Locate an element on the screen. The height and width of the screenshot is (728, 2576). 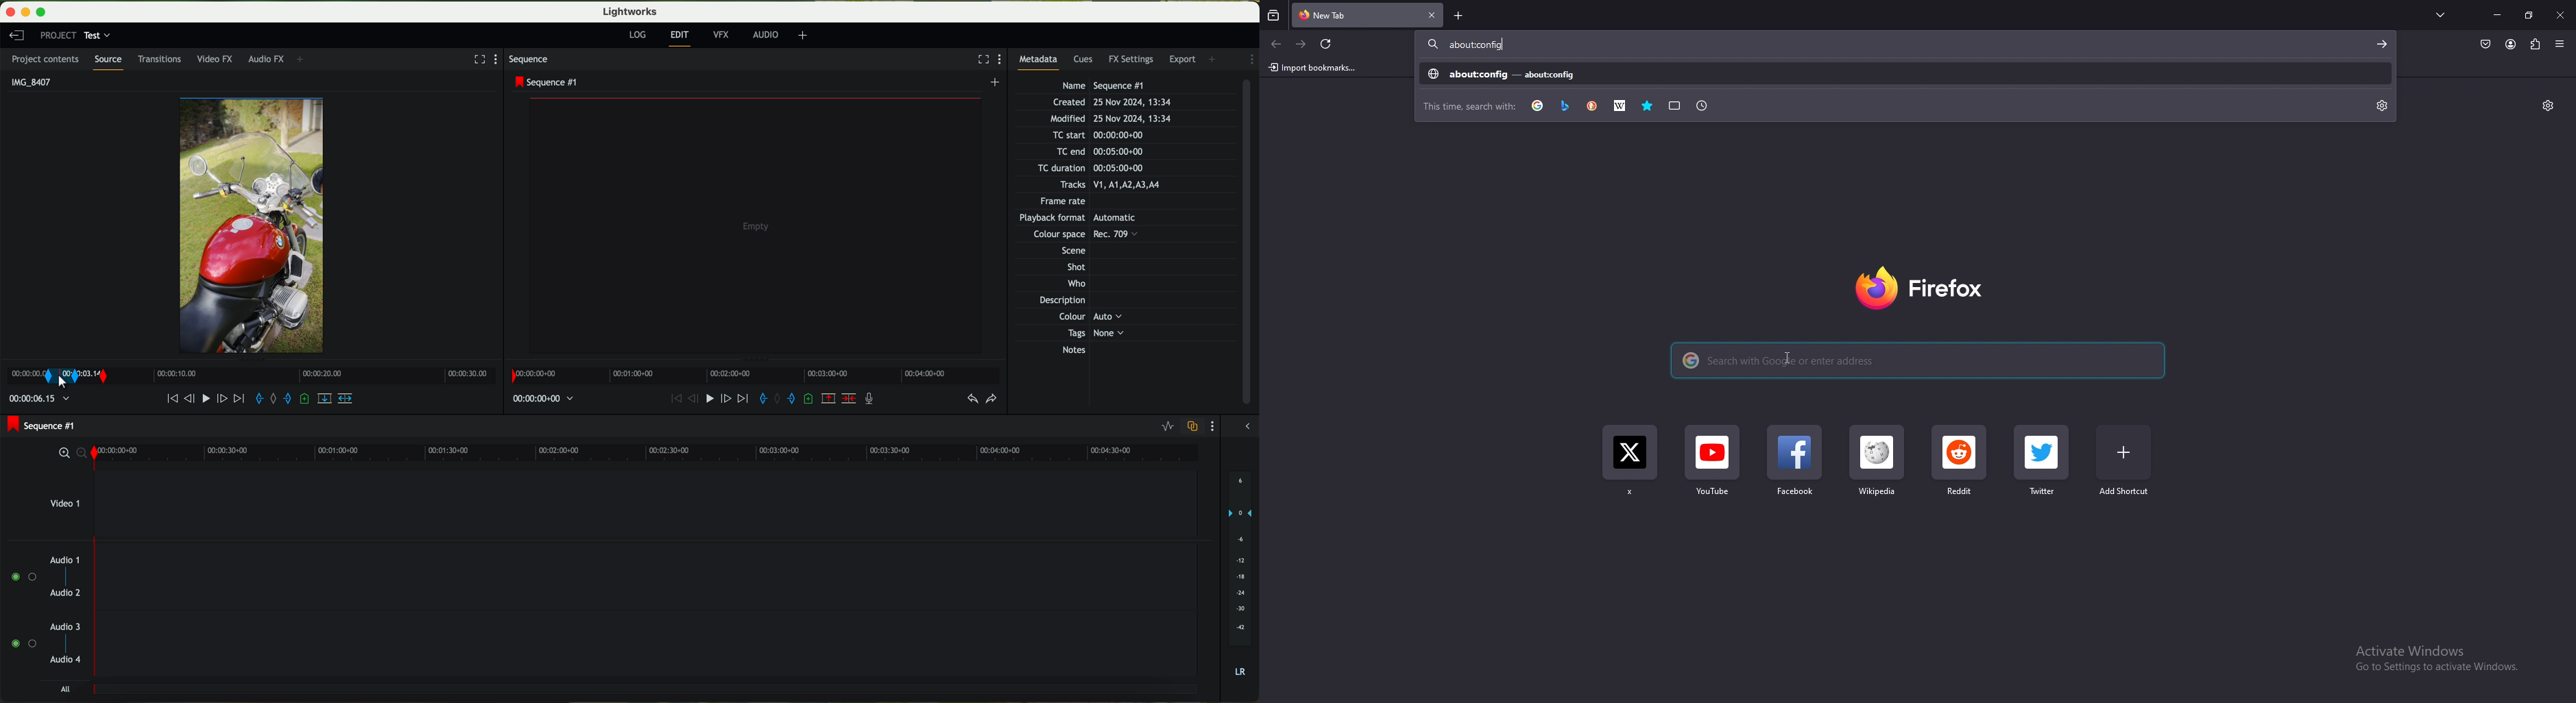
replace into the target sequence is located at coordinates (327, 402).